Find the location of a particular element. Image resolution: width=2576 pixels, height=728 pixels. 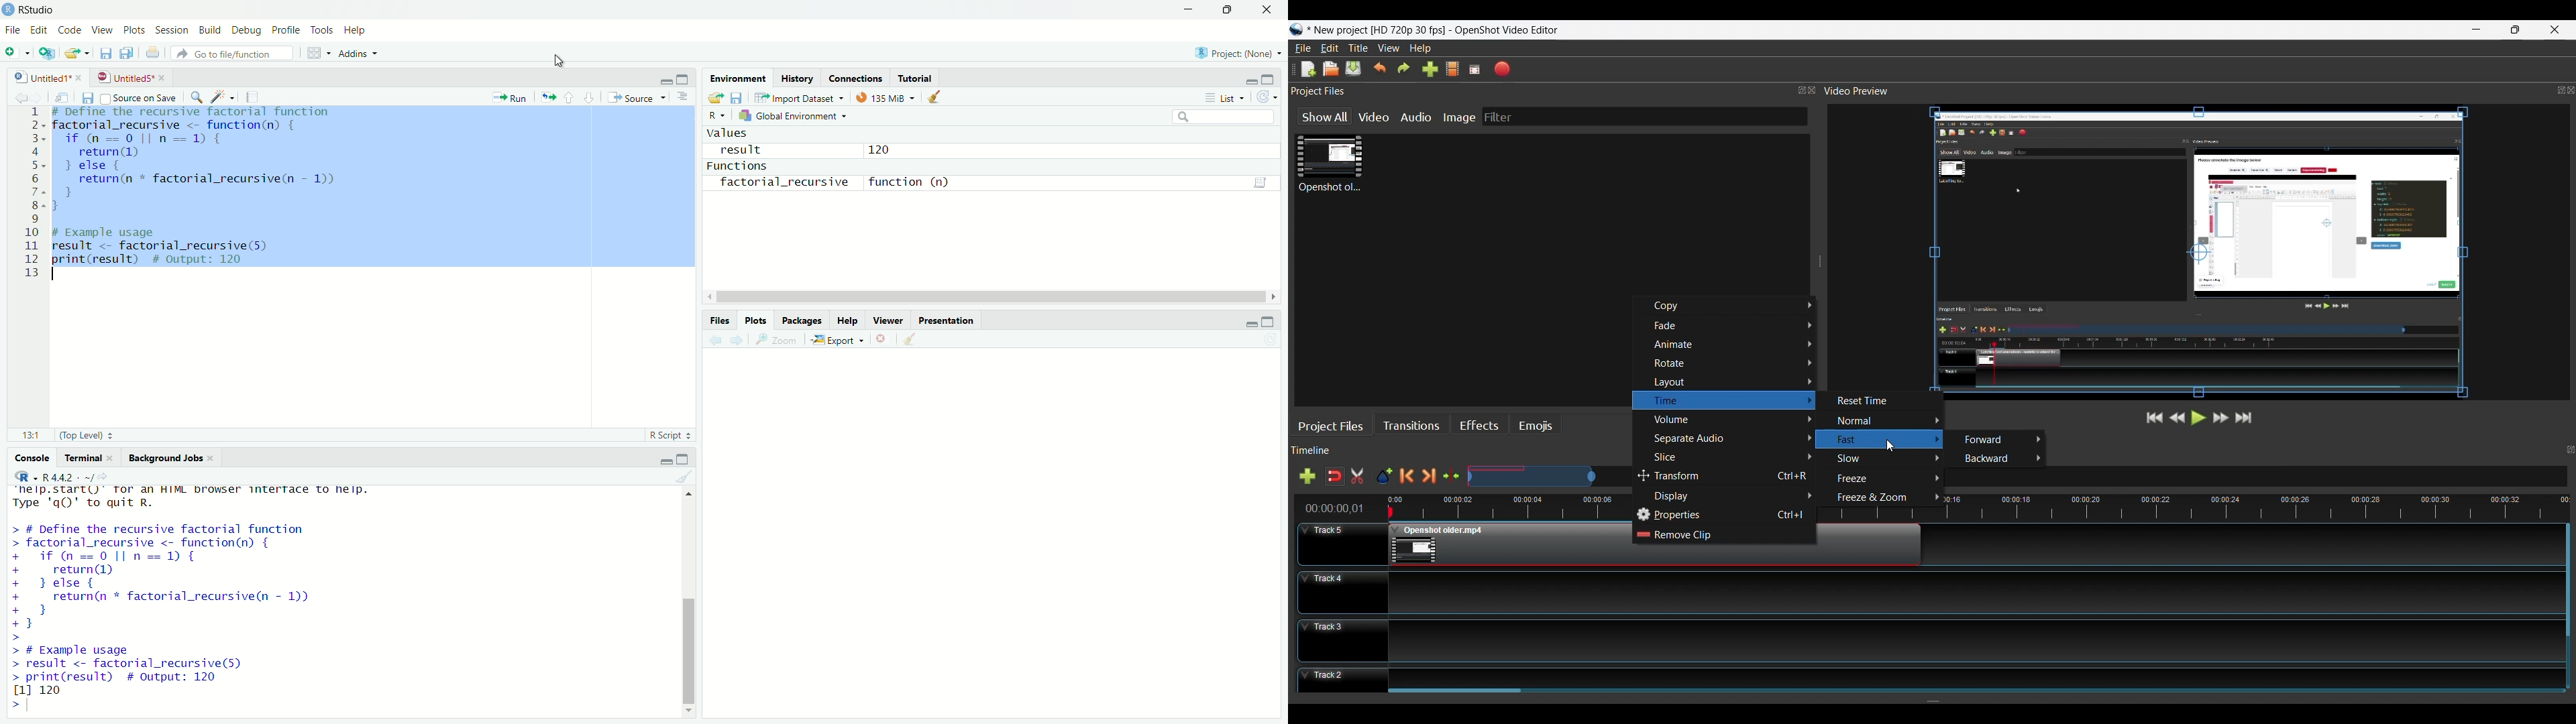

Timeline Panel is located at coordinates (1464, 452).